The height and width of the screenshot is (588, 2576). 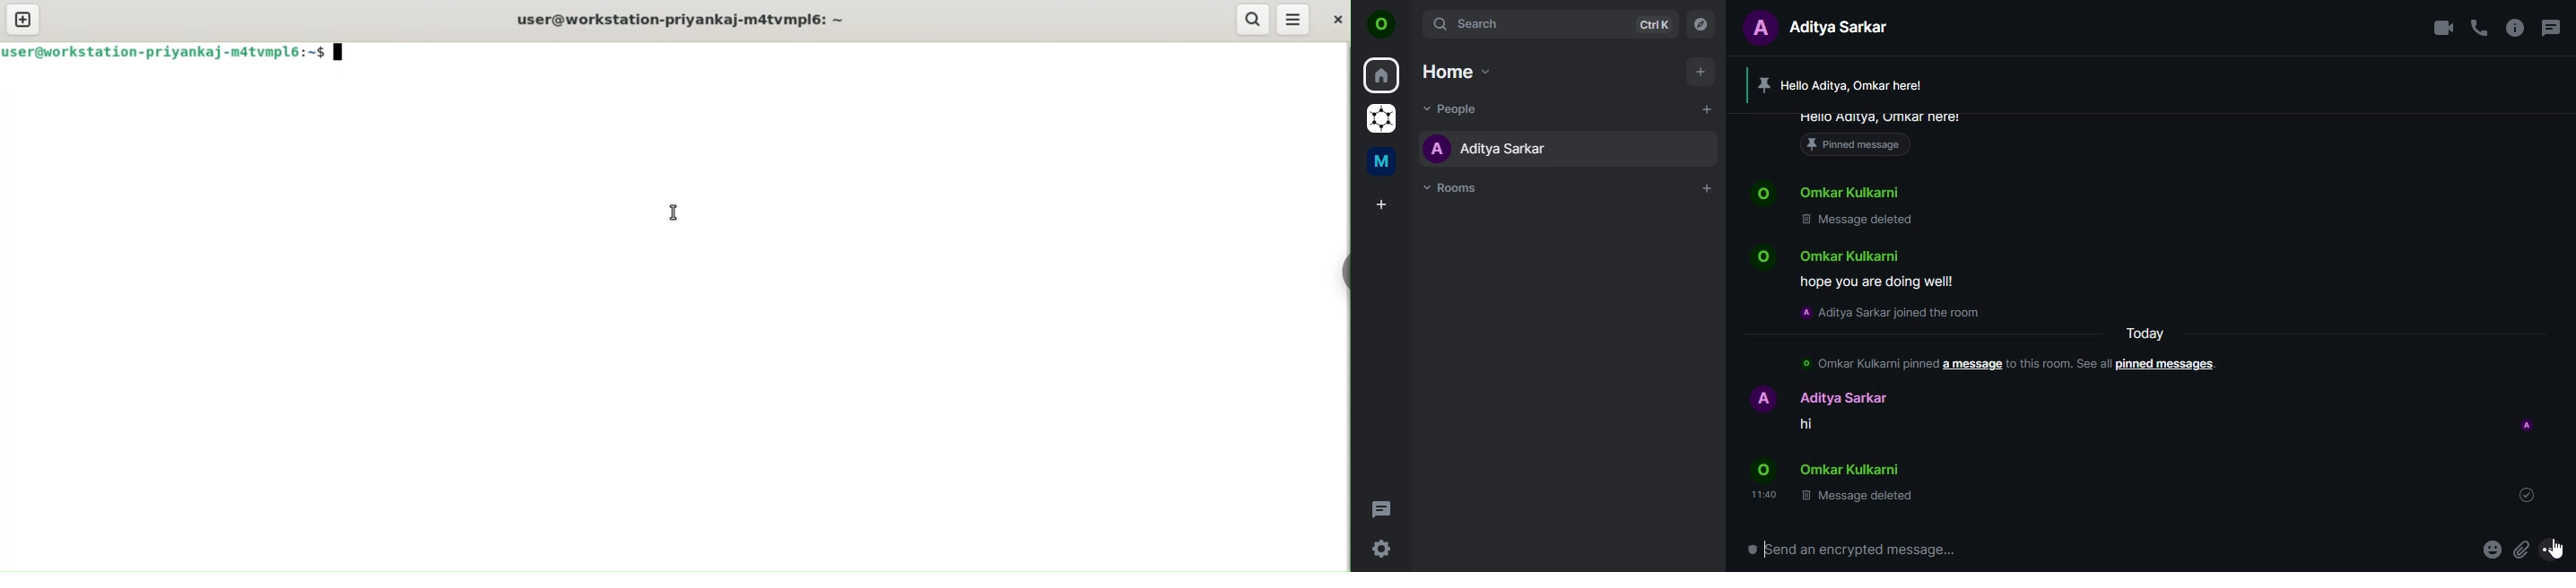 I want to click on people, so click(x=1457, y=108).